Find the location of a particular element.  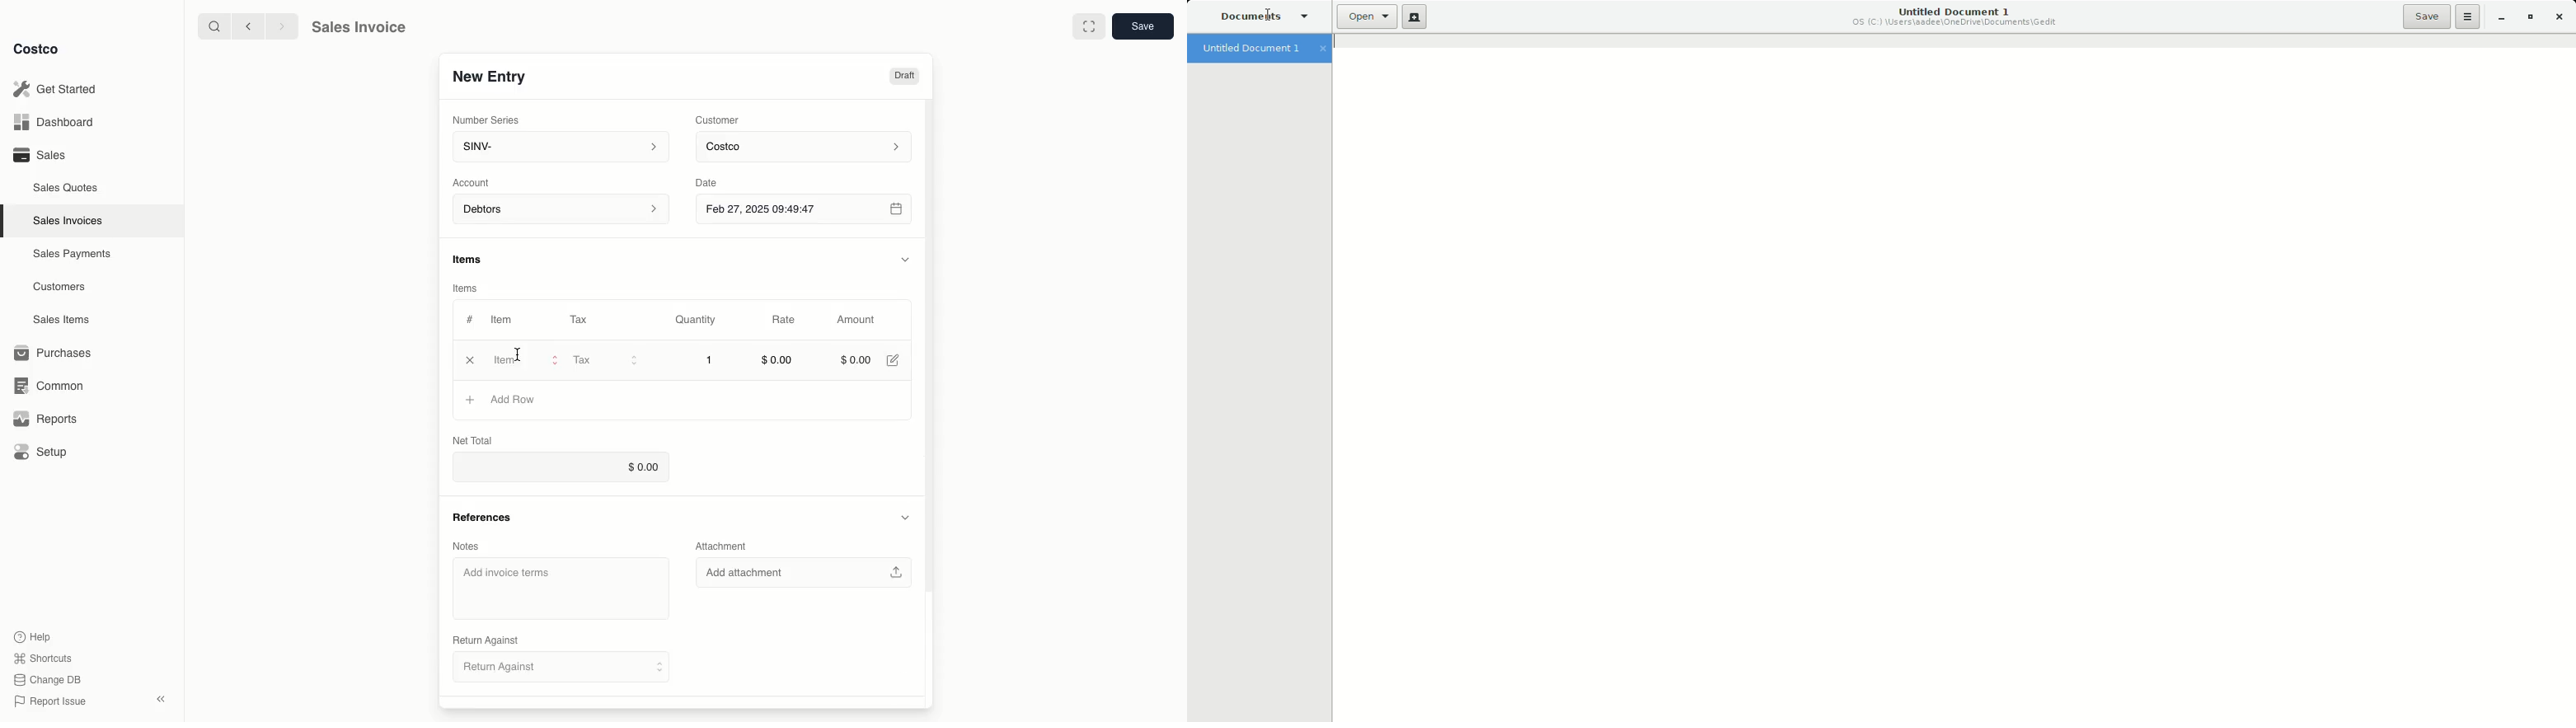

backward is located at coordinates (245, 26).